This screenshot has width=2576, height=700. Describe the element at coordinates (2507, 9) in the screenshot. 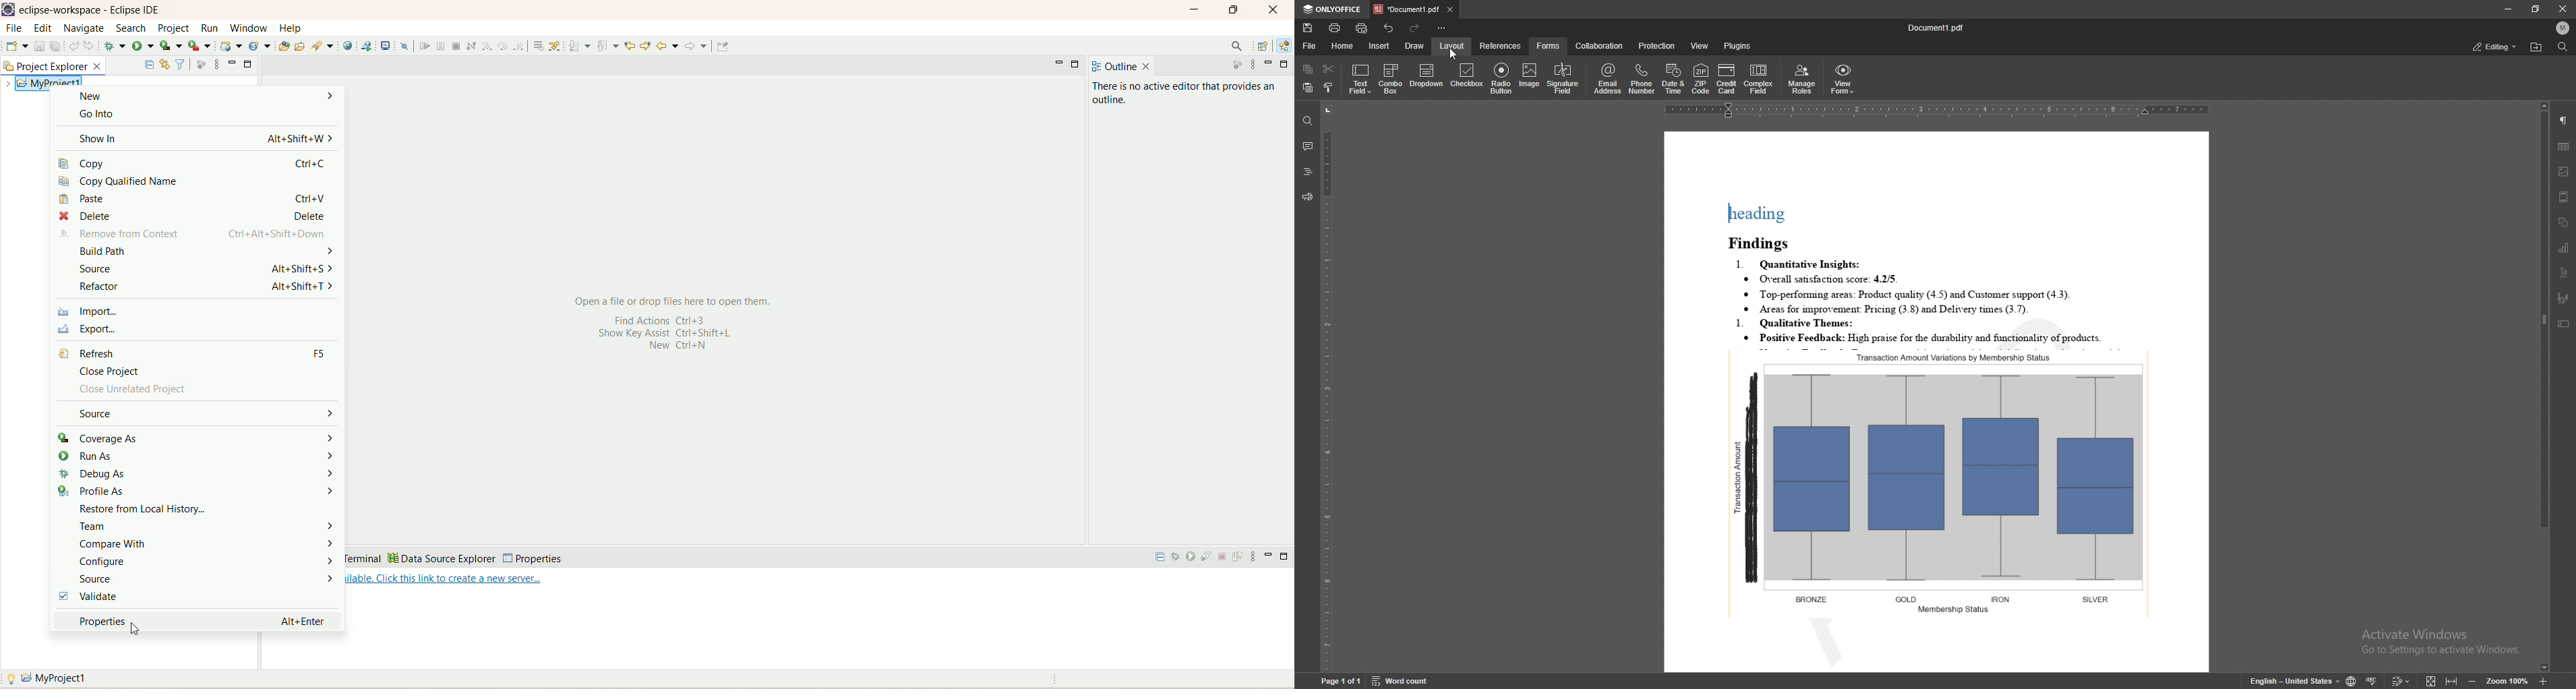

I see `minimize` at that location.